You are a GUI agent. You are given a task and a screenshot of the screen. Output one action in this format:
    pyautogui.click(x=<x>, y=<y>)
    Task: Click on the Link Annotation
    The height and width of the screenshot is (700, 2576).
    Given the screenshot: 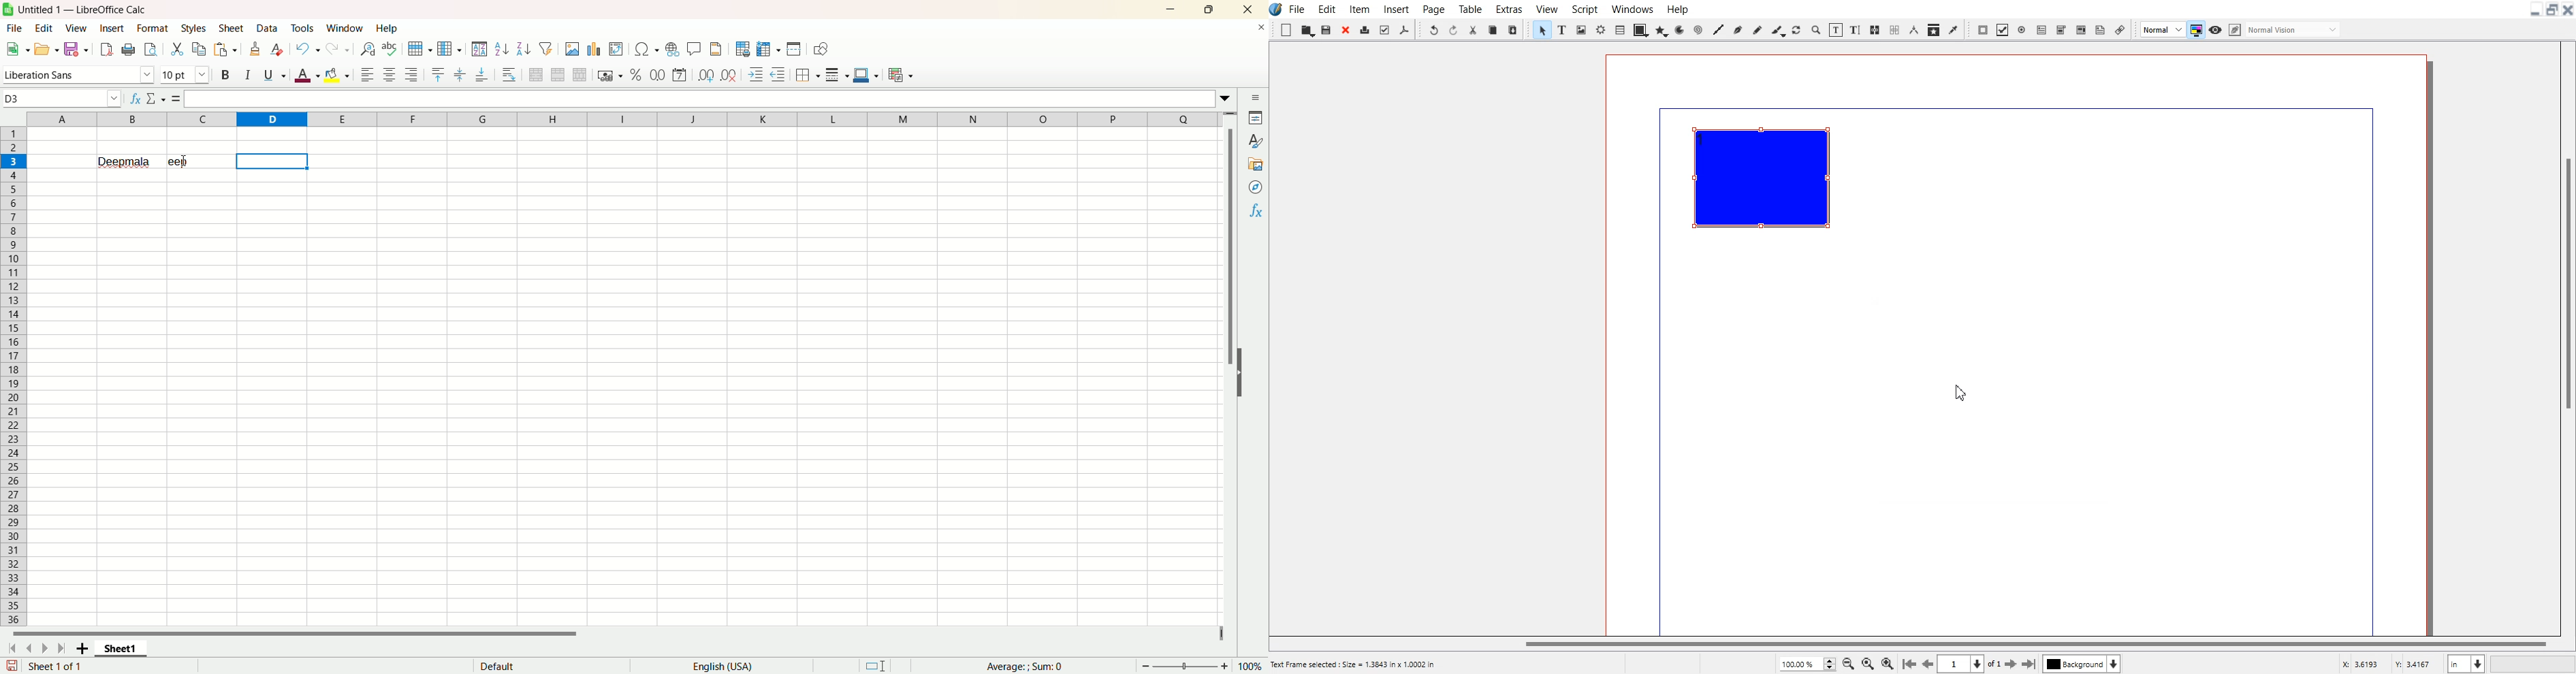 What is the action you would take?
    pyautogui.click(x=2120, y=29)
    